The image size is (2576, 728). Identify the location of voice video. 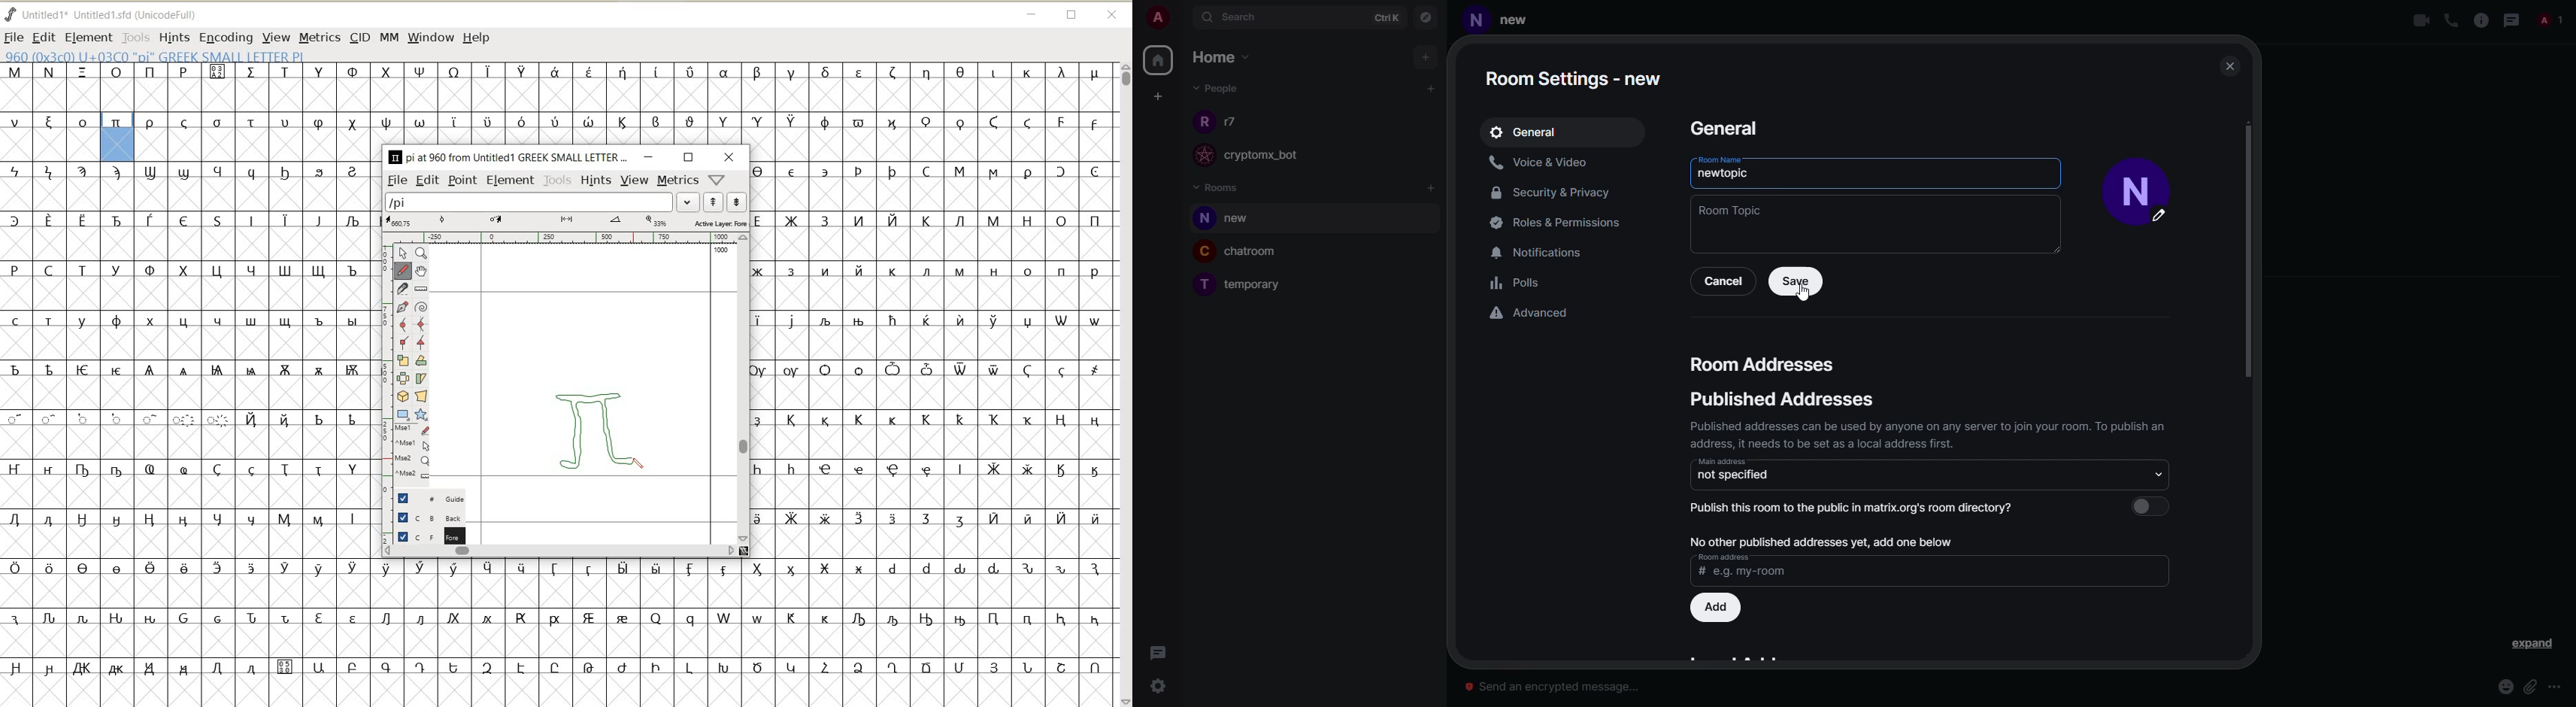
(1542, 162).